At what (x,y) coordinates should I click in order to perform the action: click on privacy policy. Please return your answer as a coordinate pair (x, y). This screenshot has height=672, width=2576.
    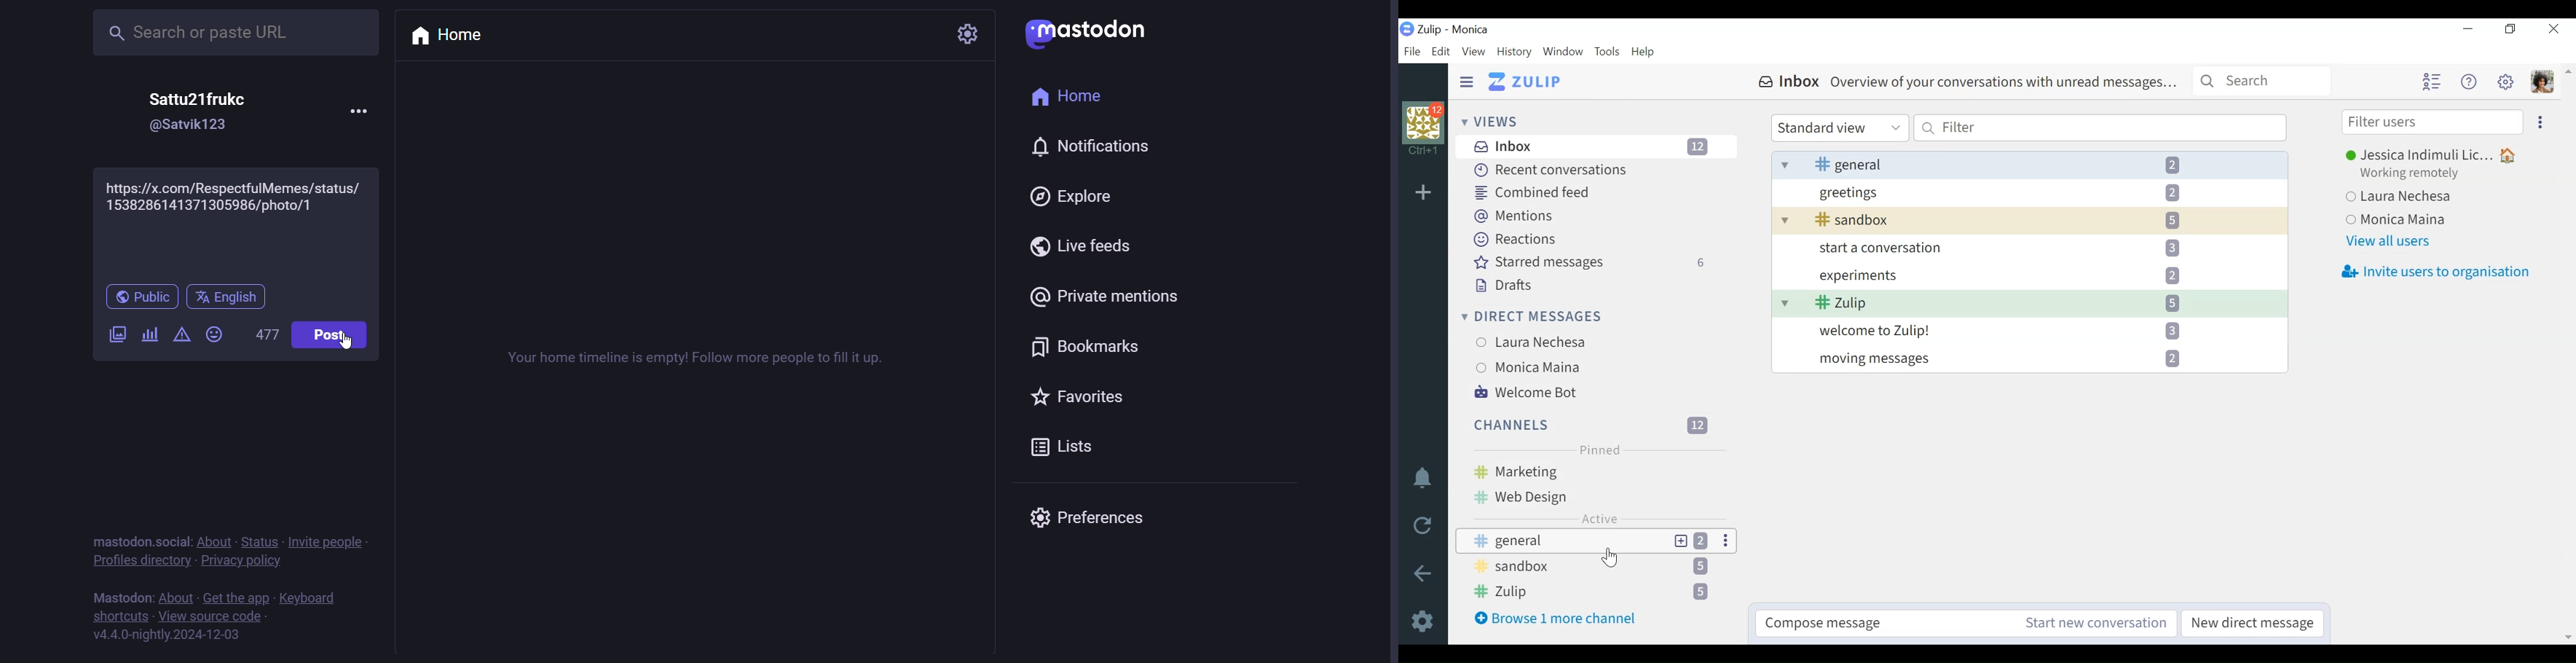
    Looking at the image, I should click on (241, 563).